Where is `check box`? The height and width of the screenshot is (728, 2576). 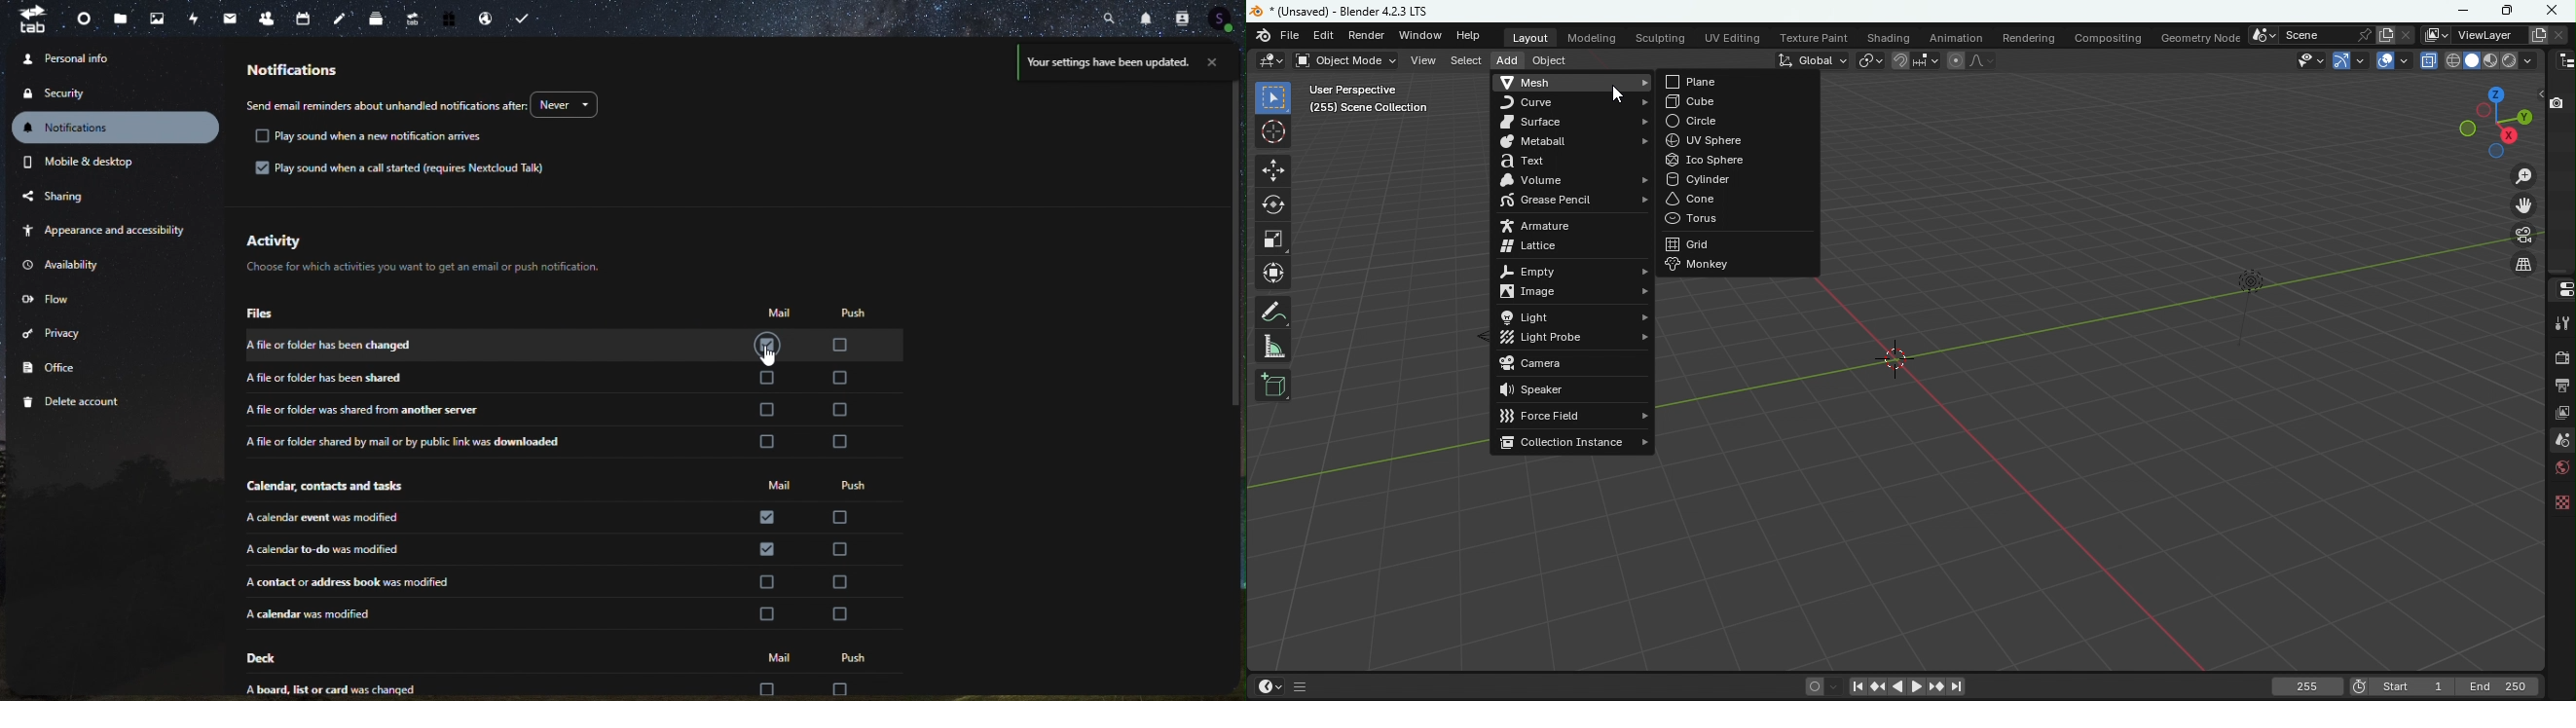
check box is located at coordinates (839, 378).